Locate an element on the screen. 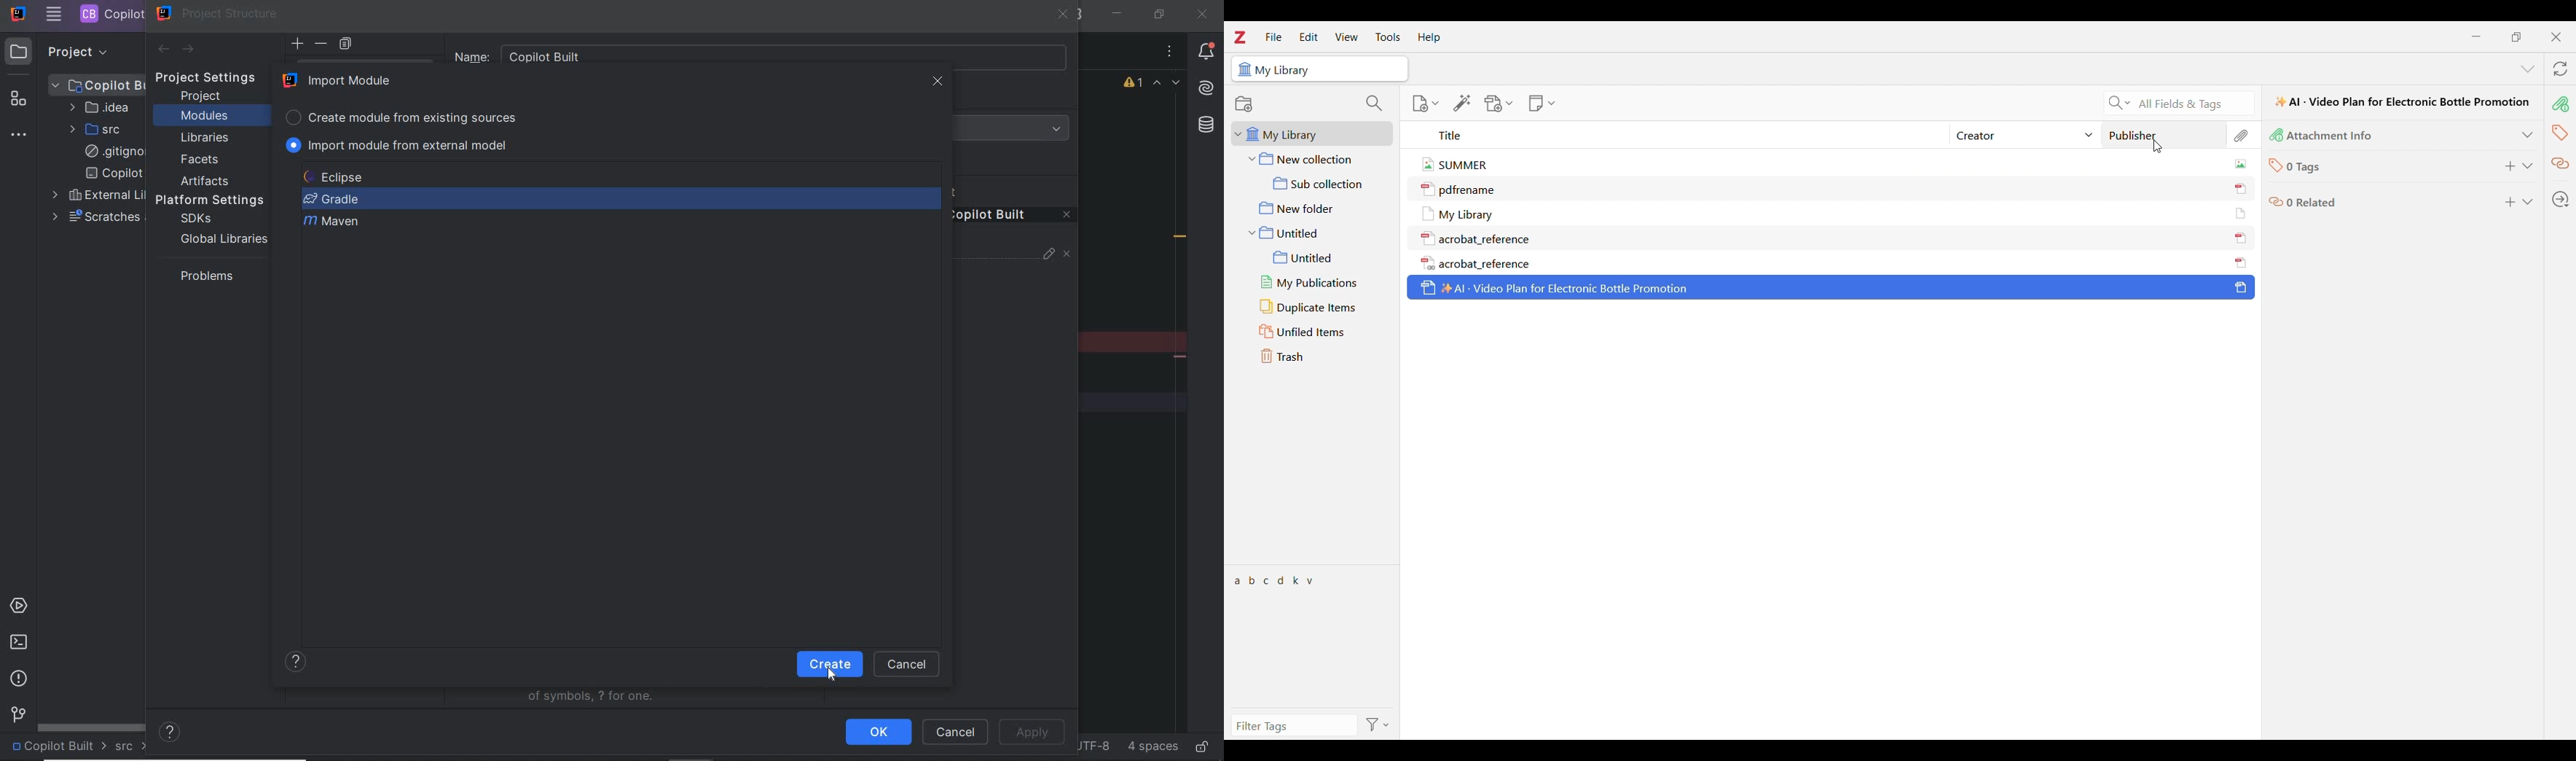 The height and width of the screenshot is (784, 2576). Creator is located at coordinates (2027, 135).